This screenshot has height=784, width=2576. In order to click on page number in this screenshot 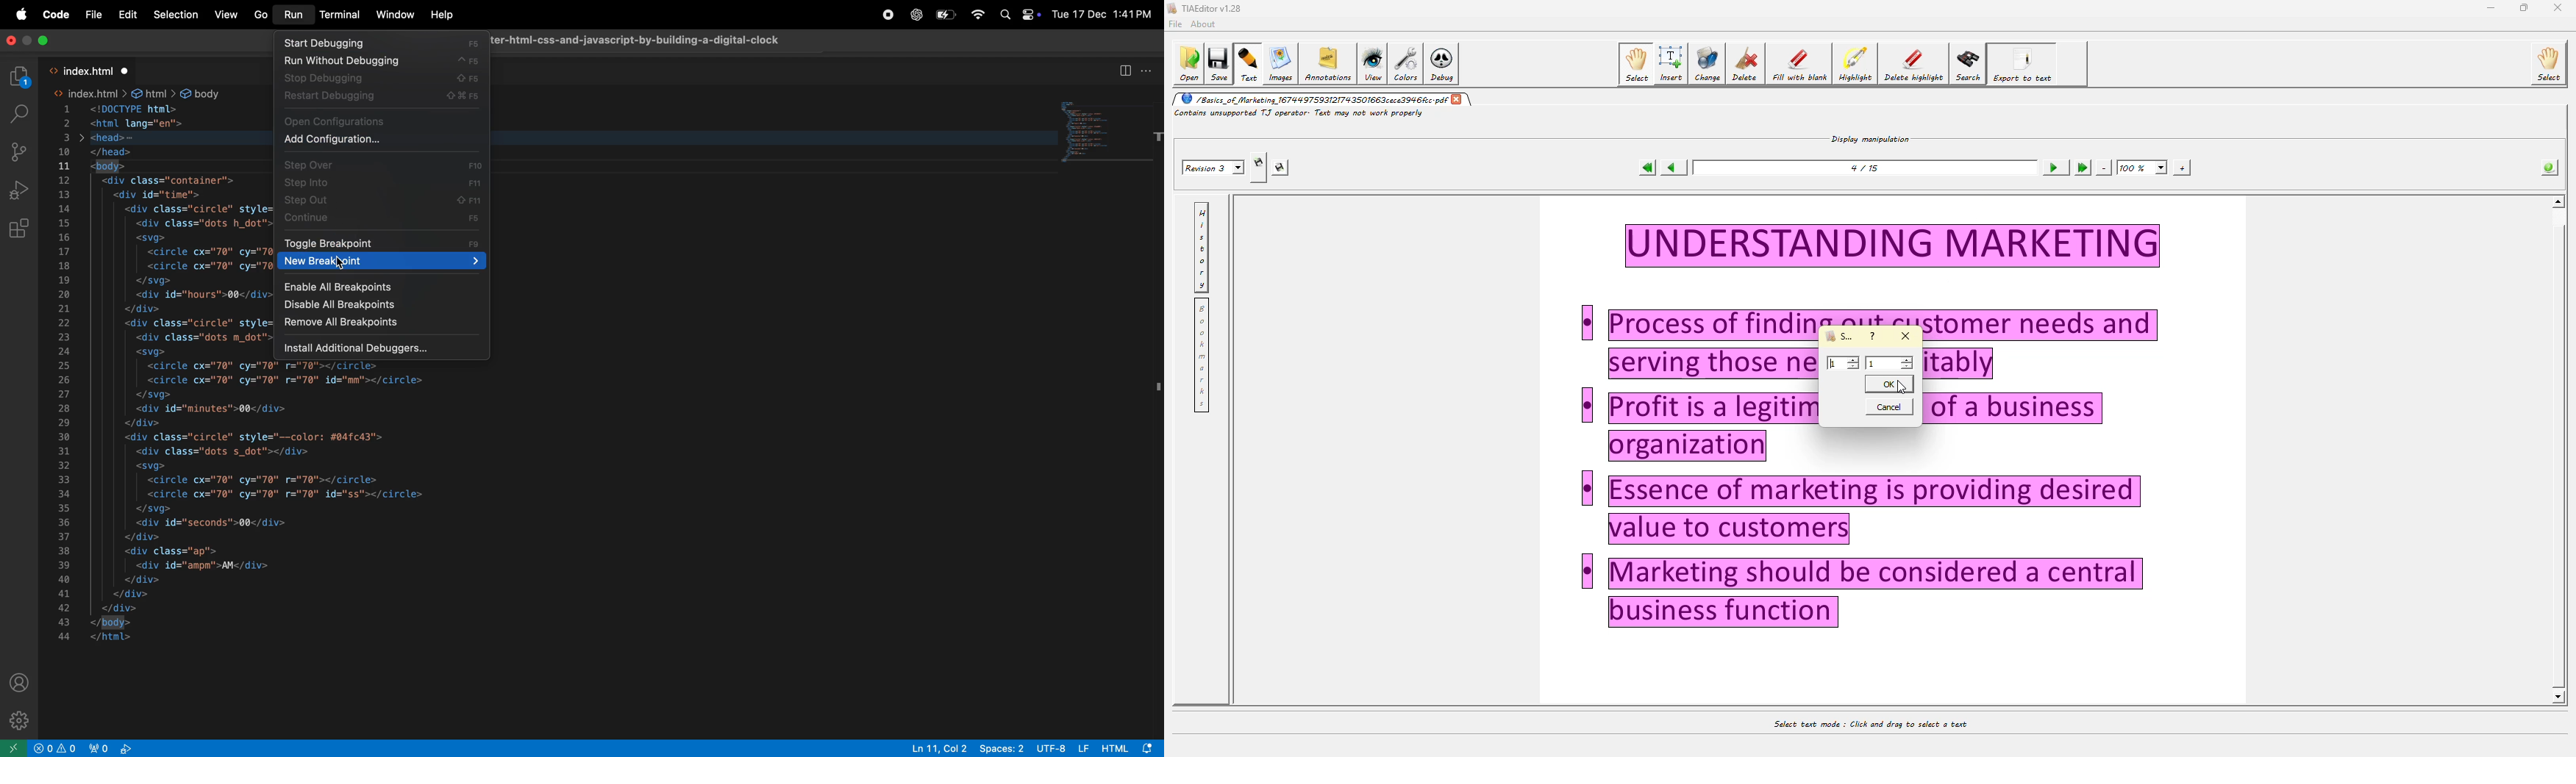, I will do `click(1868, 168)`.